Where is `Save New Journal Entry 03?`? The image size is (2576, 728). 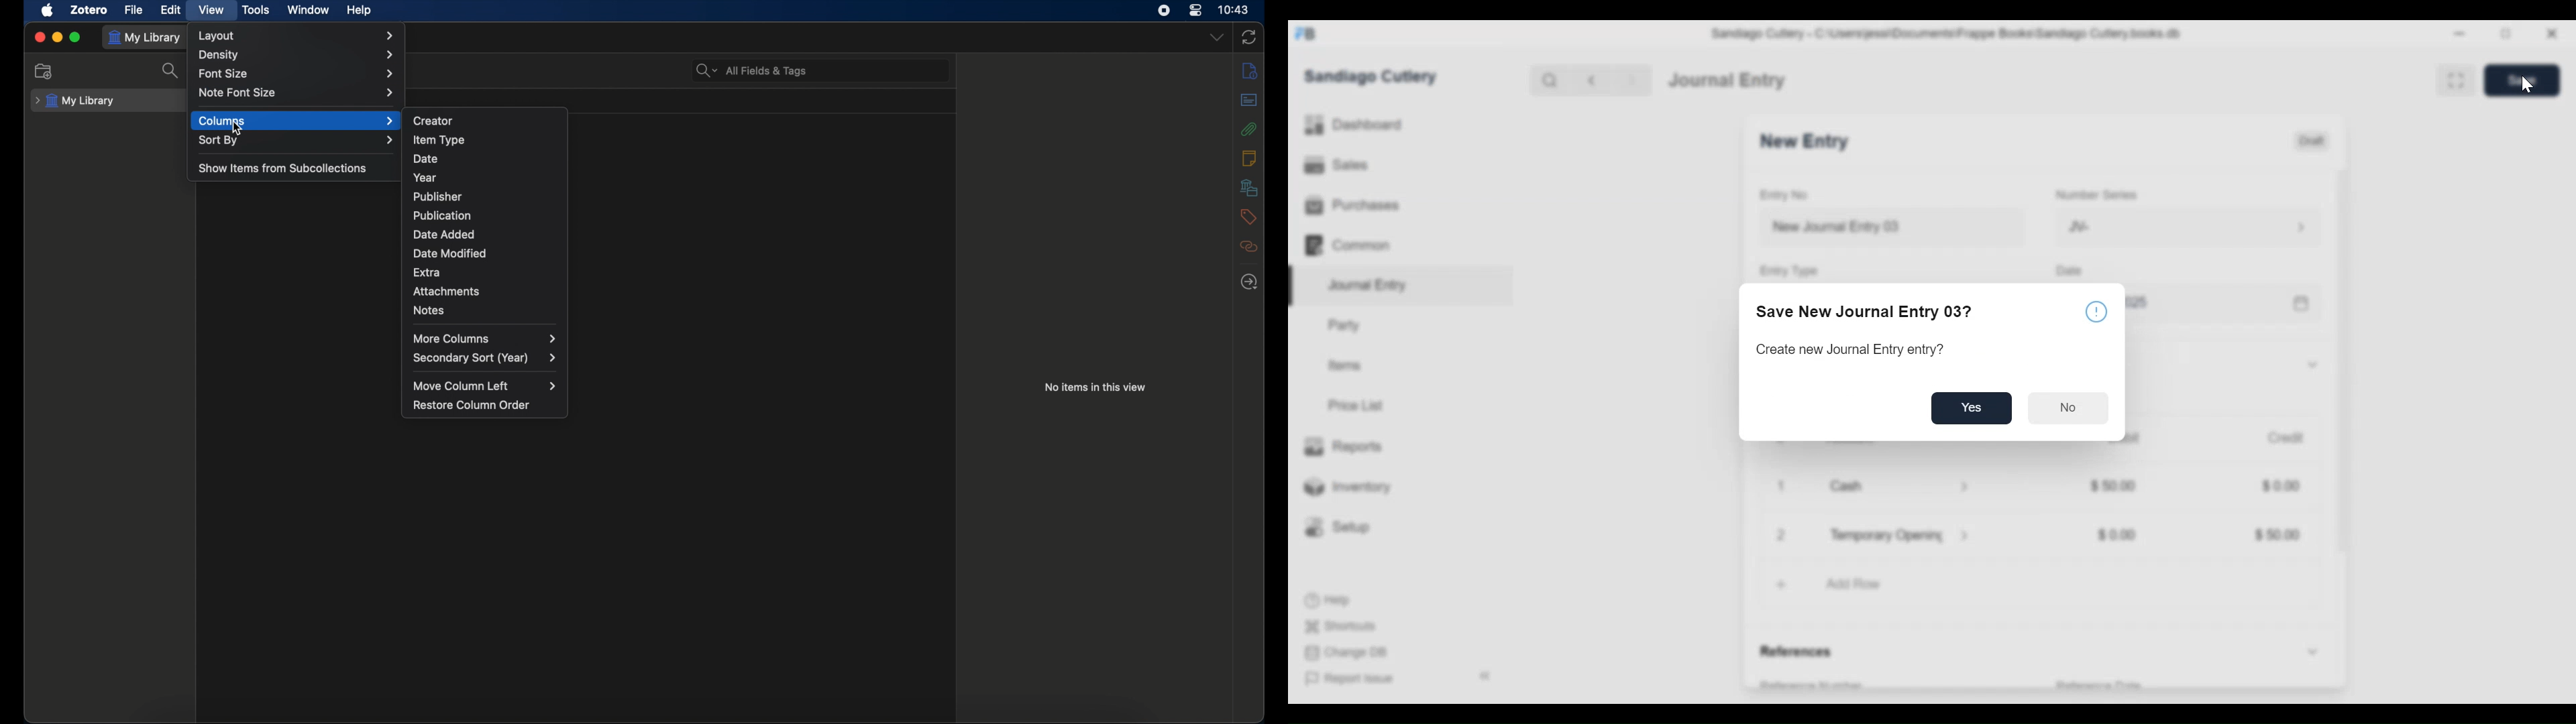
Save New Journal Entry 03? is located at coordinates (1865, 312).